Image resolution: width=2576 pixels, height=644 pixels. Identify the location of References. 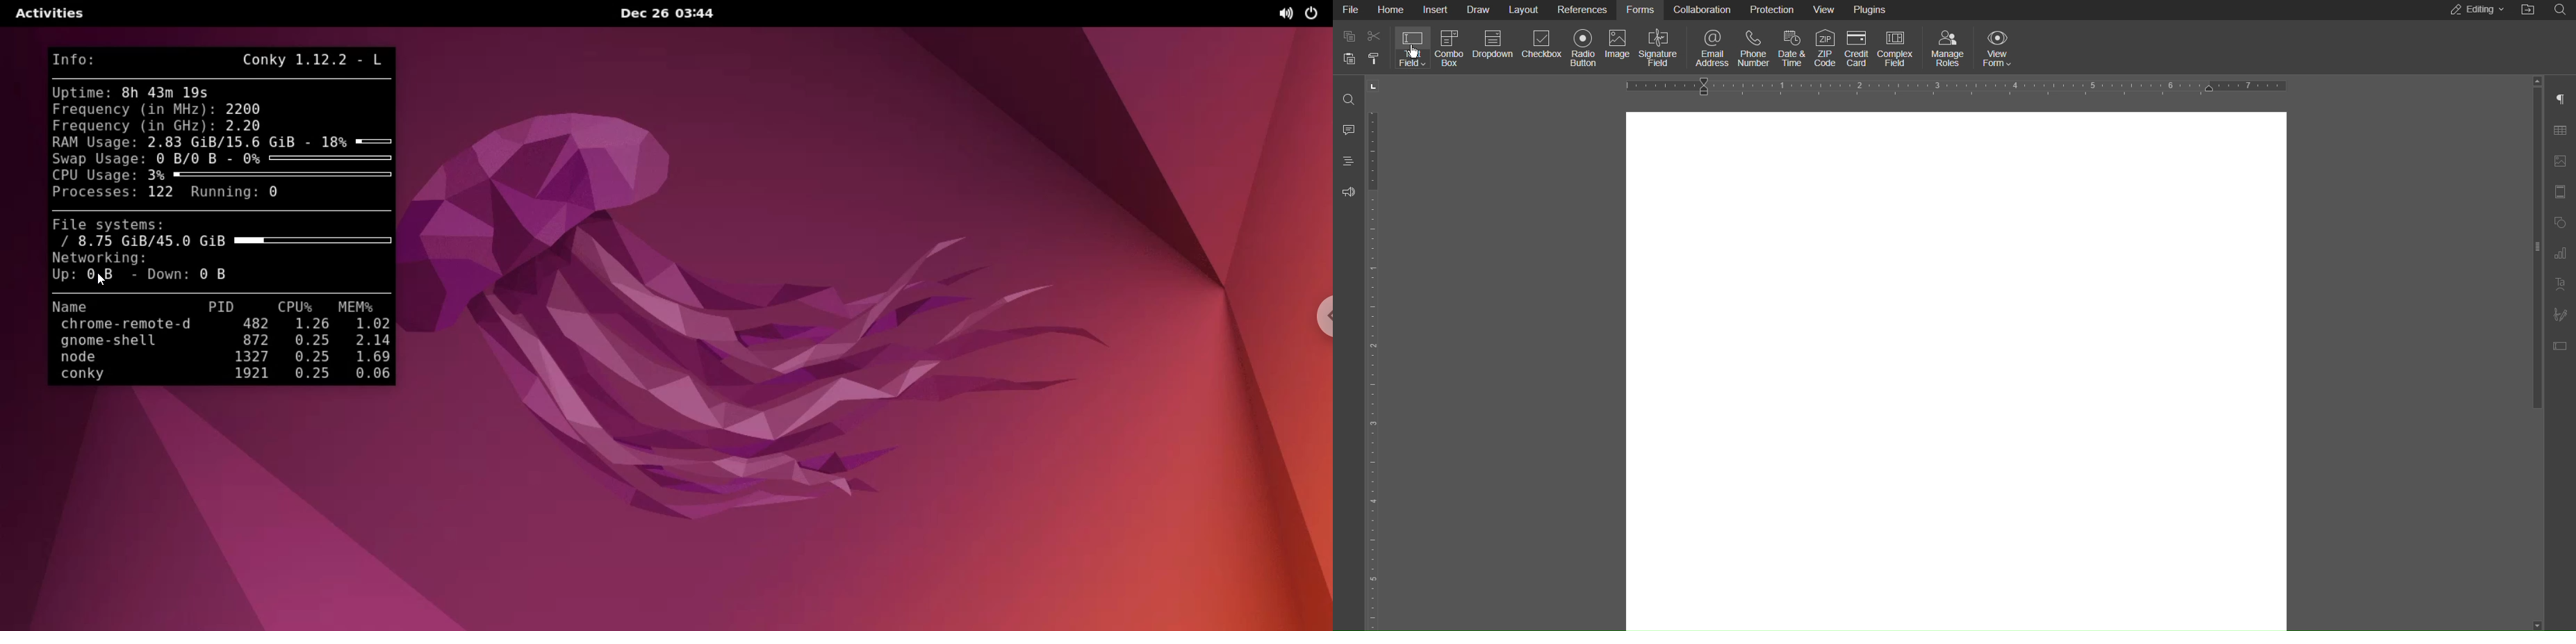
(1584, 10).